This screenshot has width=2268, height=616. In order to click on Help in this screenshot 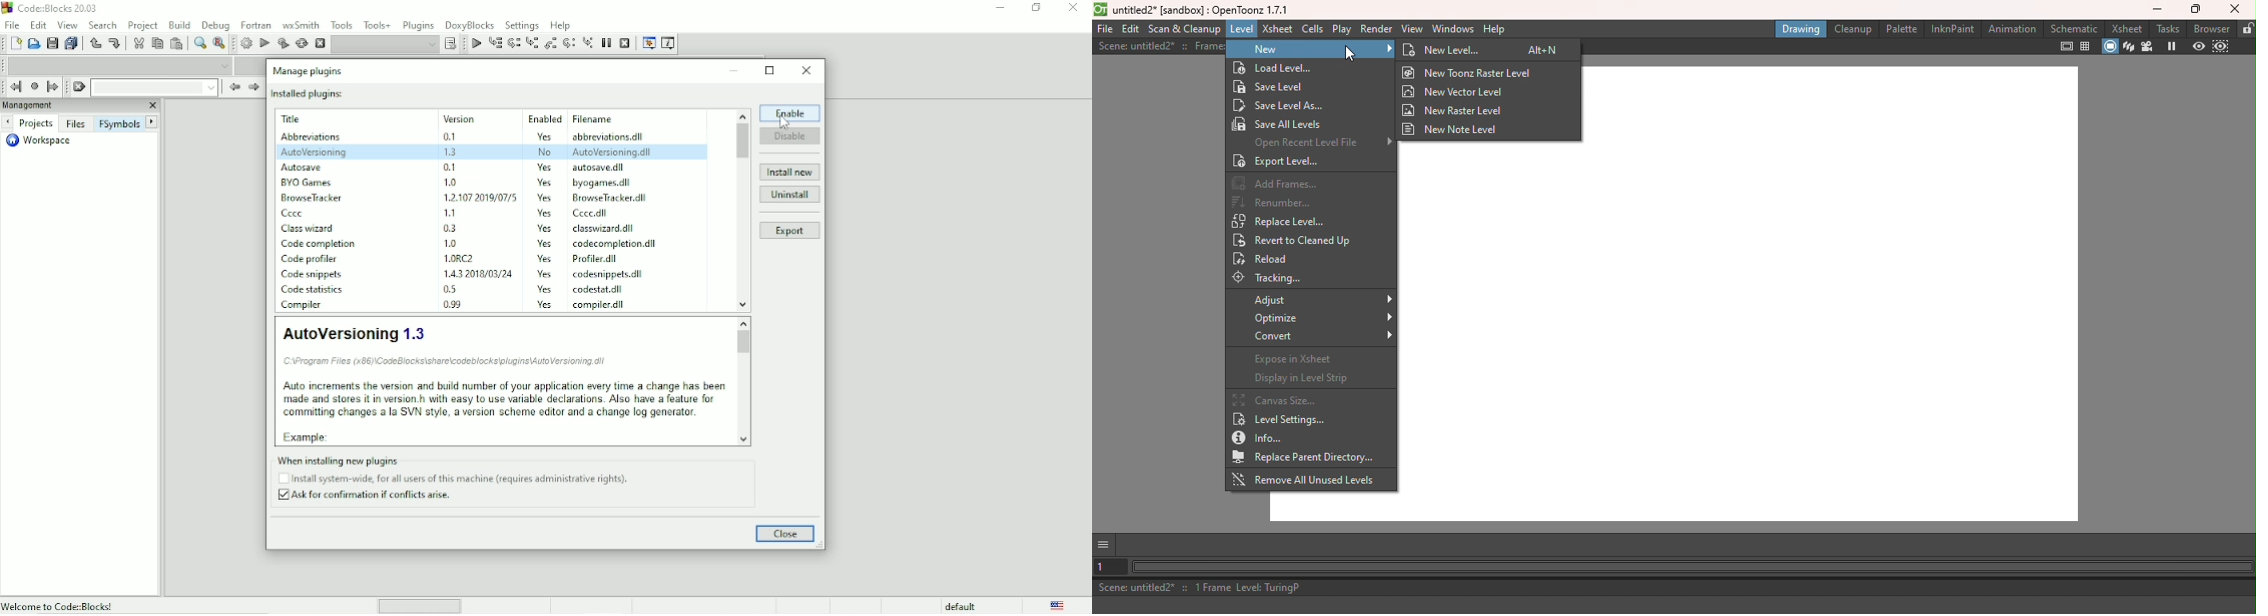, I will do `click(560, 25)`.